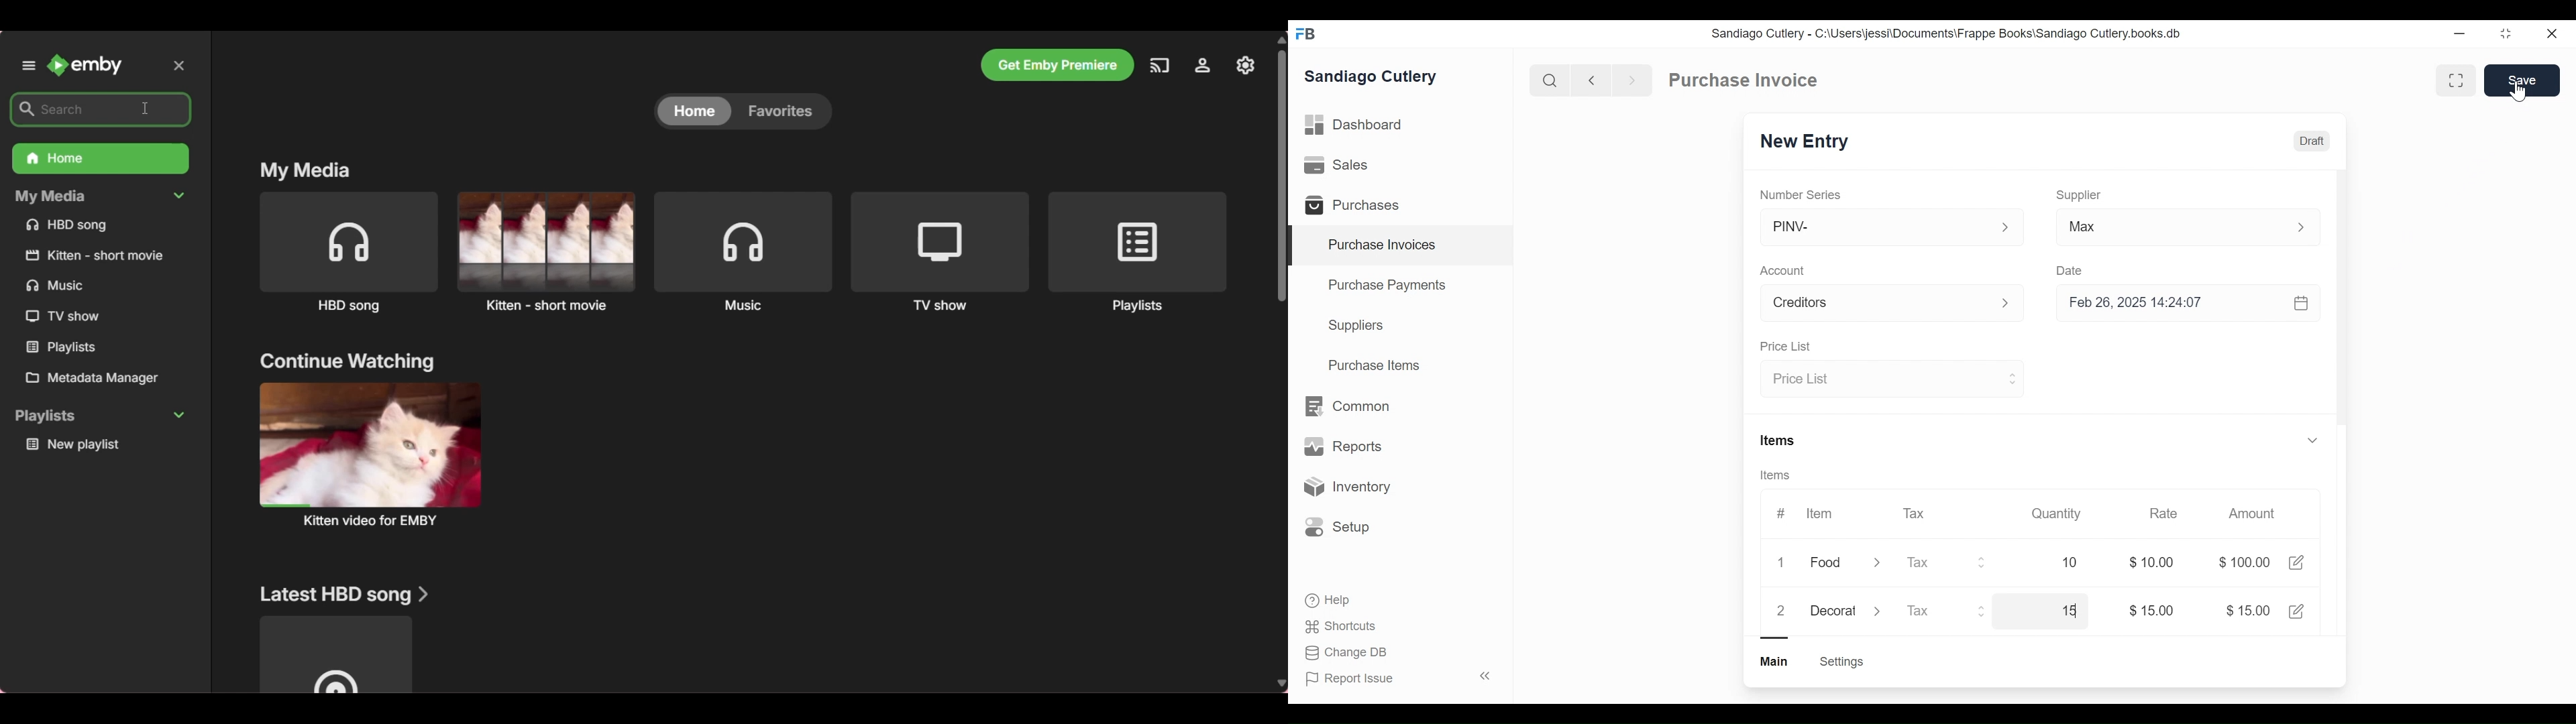  What do you see at coordinates (2457, 34) in the screenshot?
I see `Minimize` at bounding box center [2457, 34].